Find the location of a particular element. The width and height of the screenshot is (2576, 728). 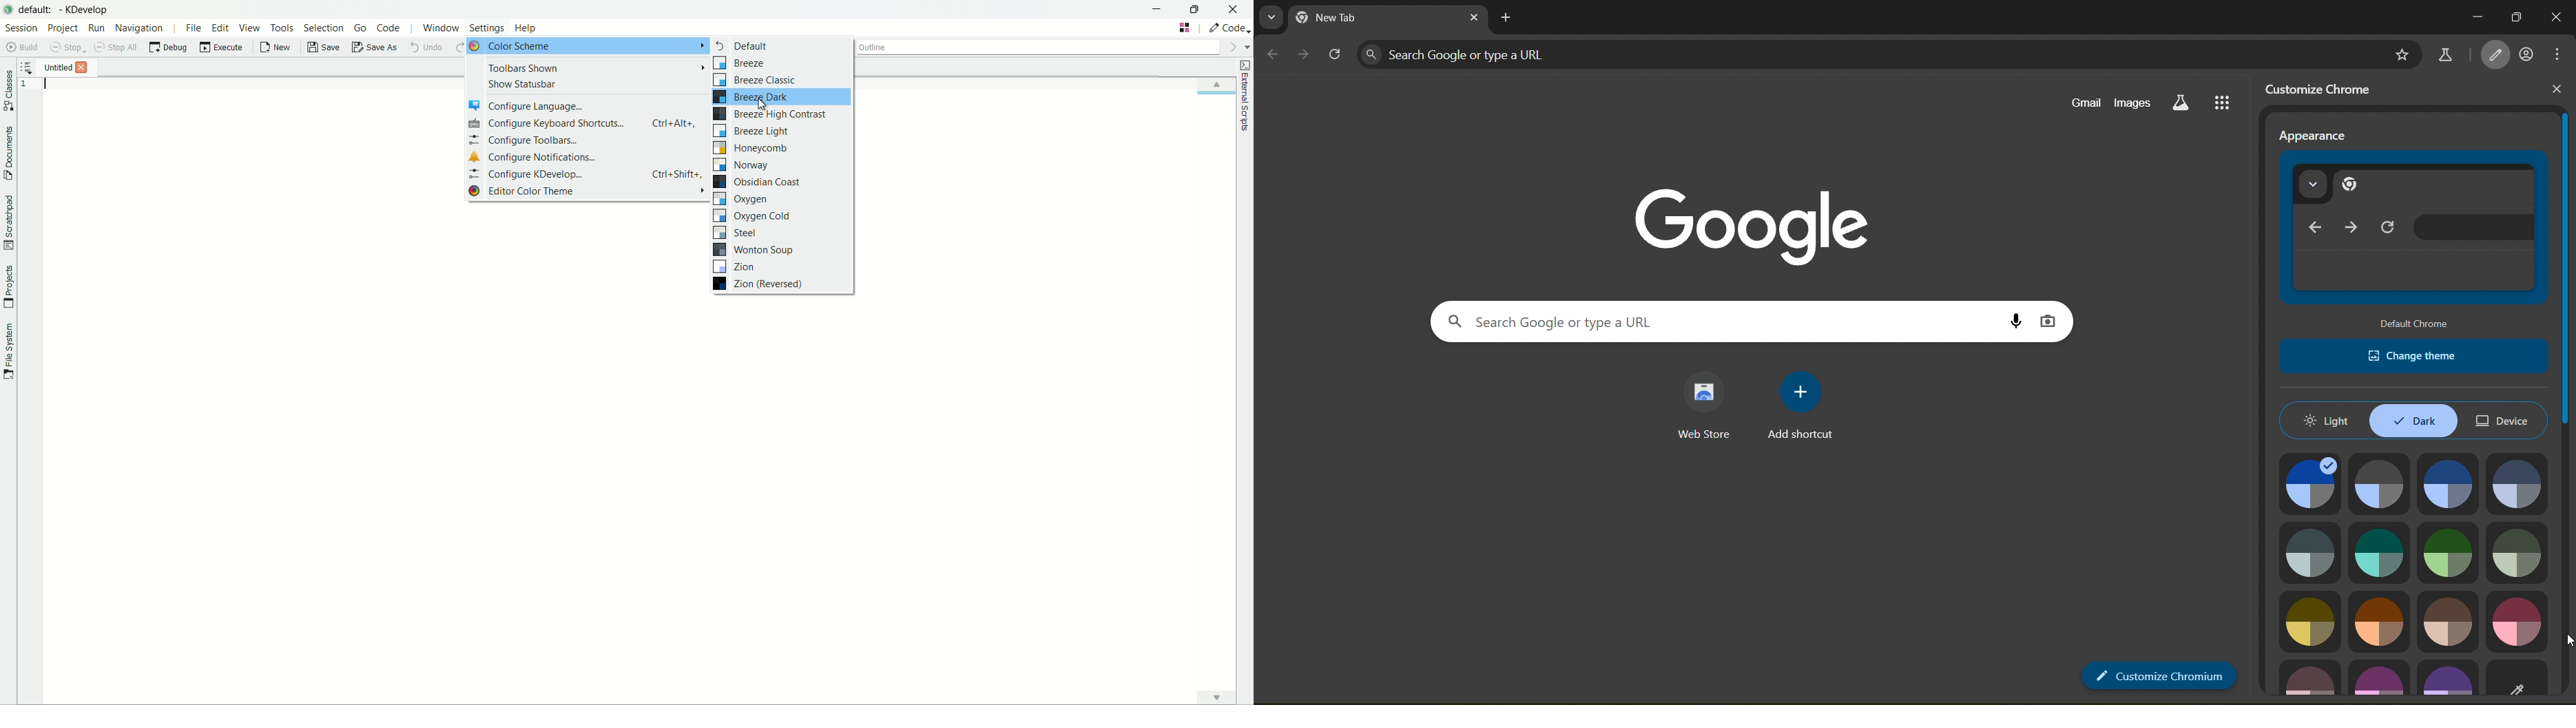

image is located at coordinates (2448, 622).